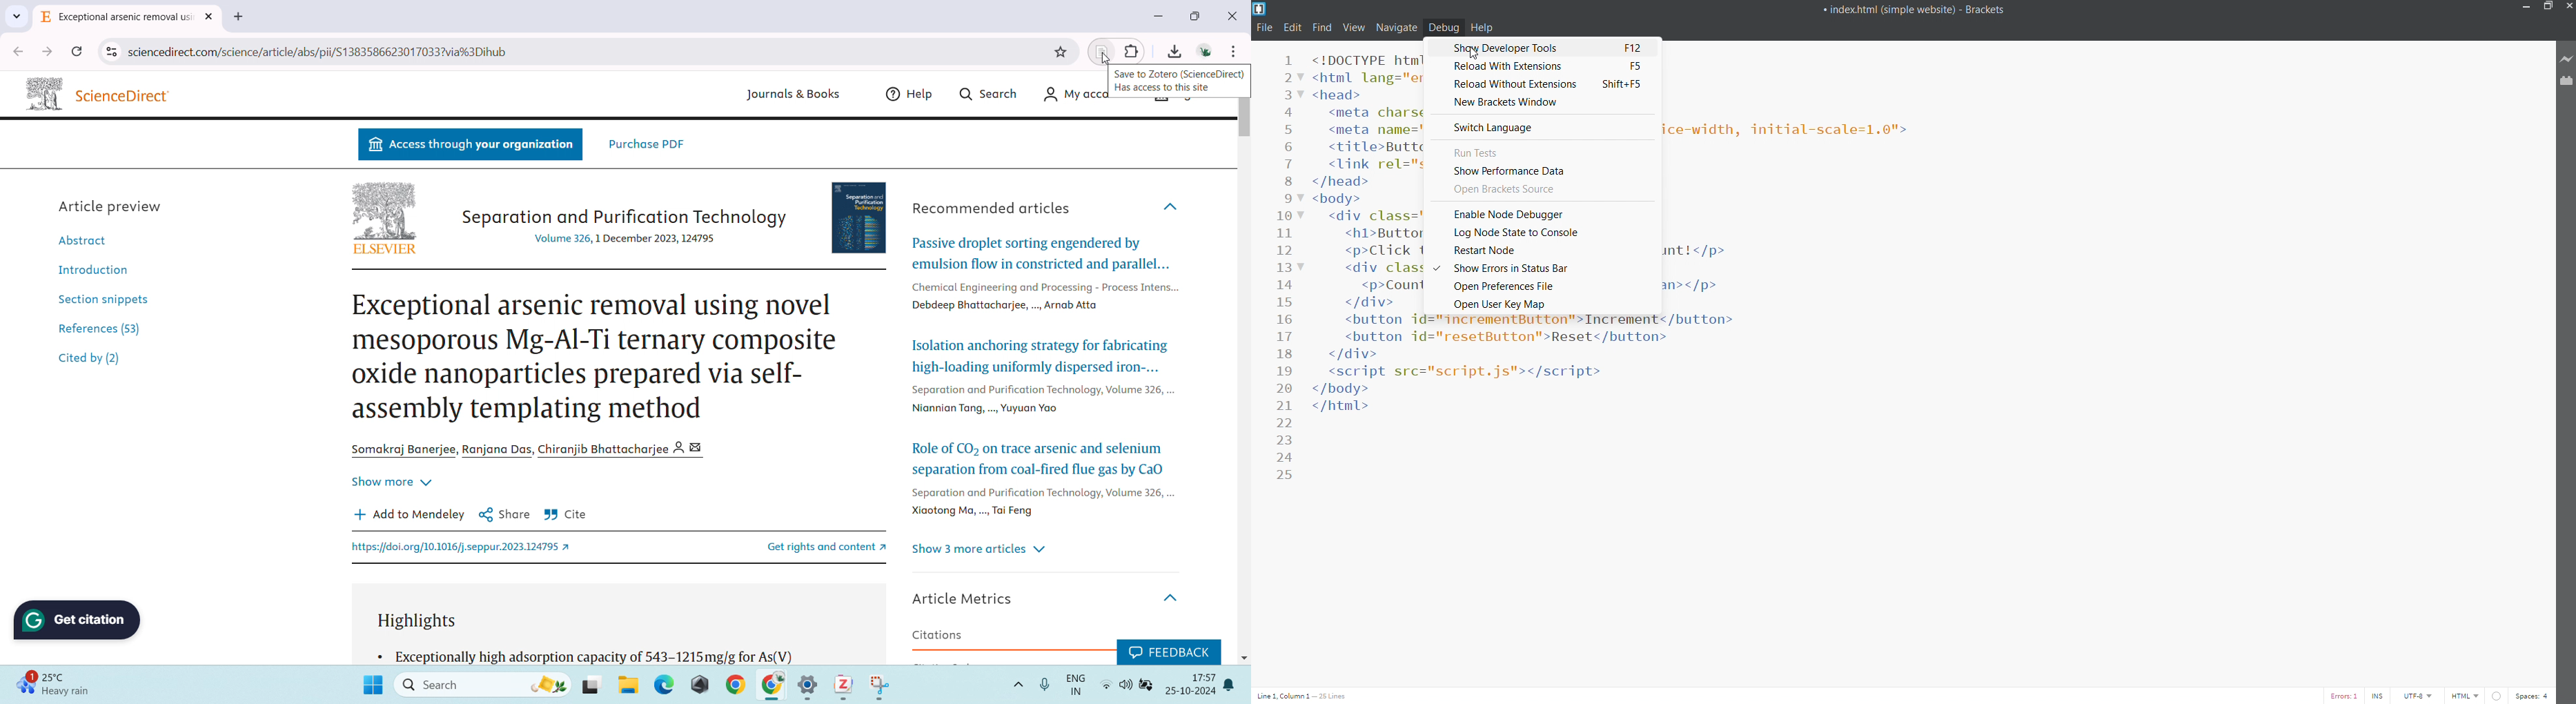 The width and height of the screenshot is (2576, 728). Describe the element at coordinates (111, 52) in the screenshot. I see `view site information` at that location.